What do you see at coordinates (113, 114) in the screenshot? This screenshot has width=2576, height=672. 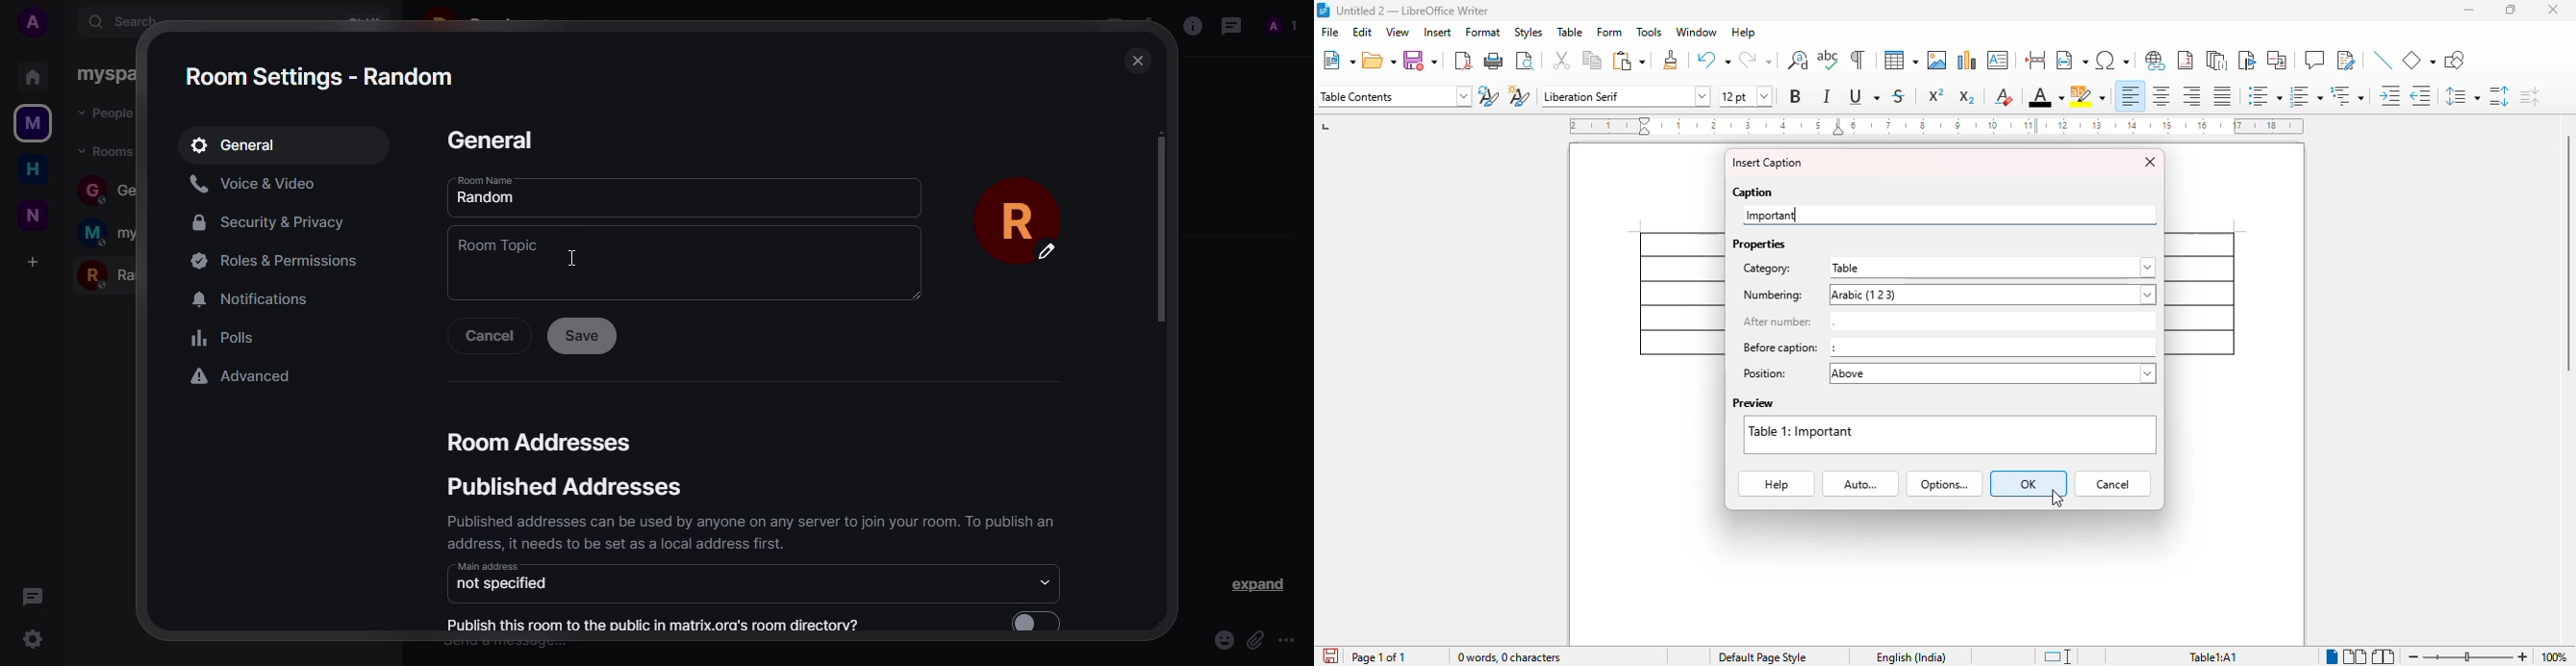 I see `people` at bounding box center [113, 114].